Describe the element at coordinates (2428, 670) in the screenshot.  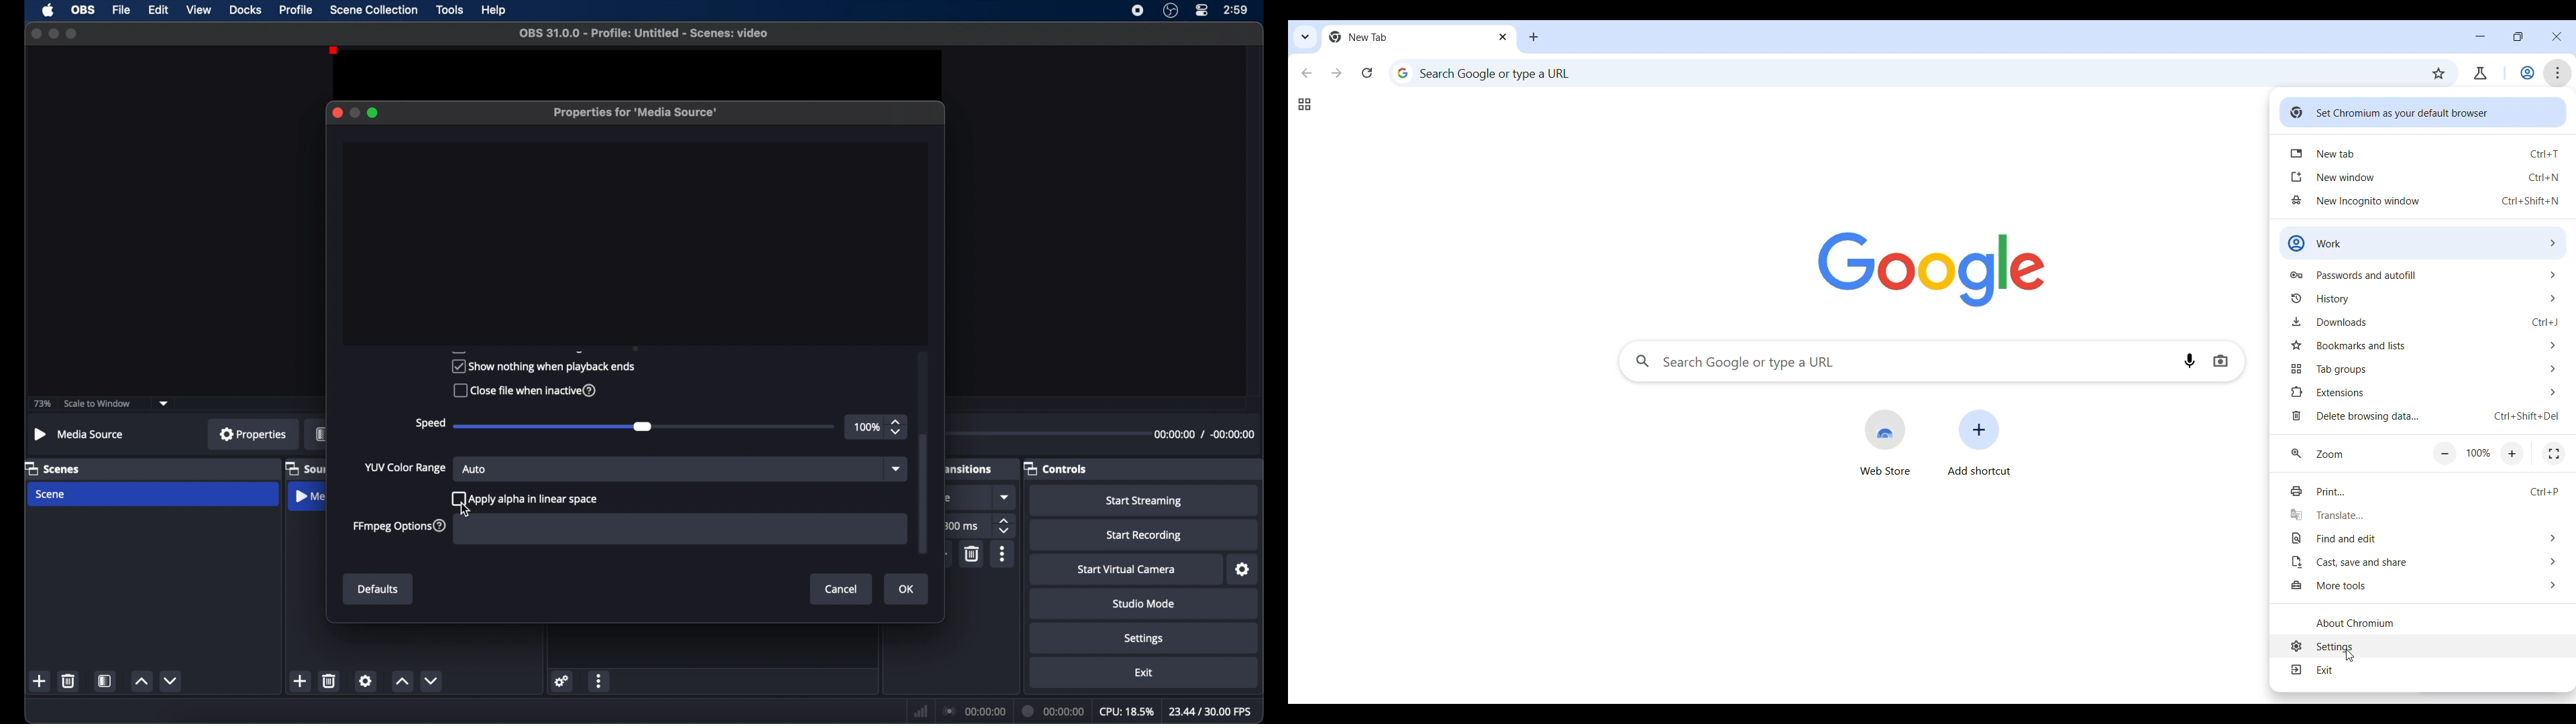
I see `Exit current menu` at that location.